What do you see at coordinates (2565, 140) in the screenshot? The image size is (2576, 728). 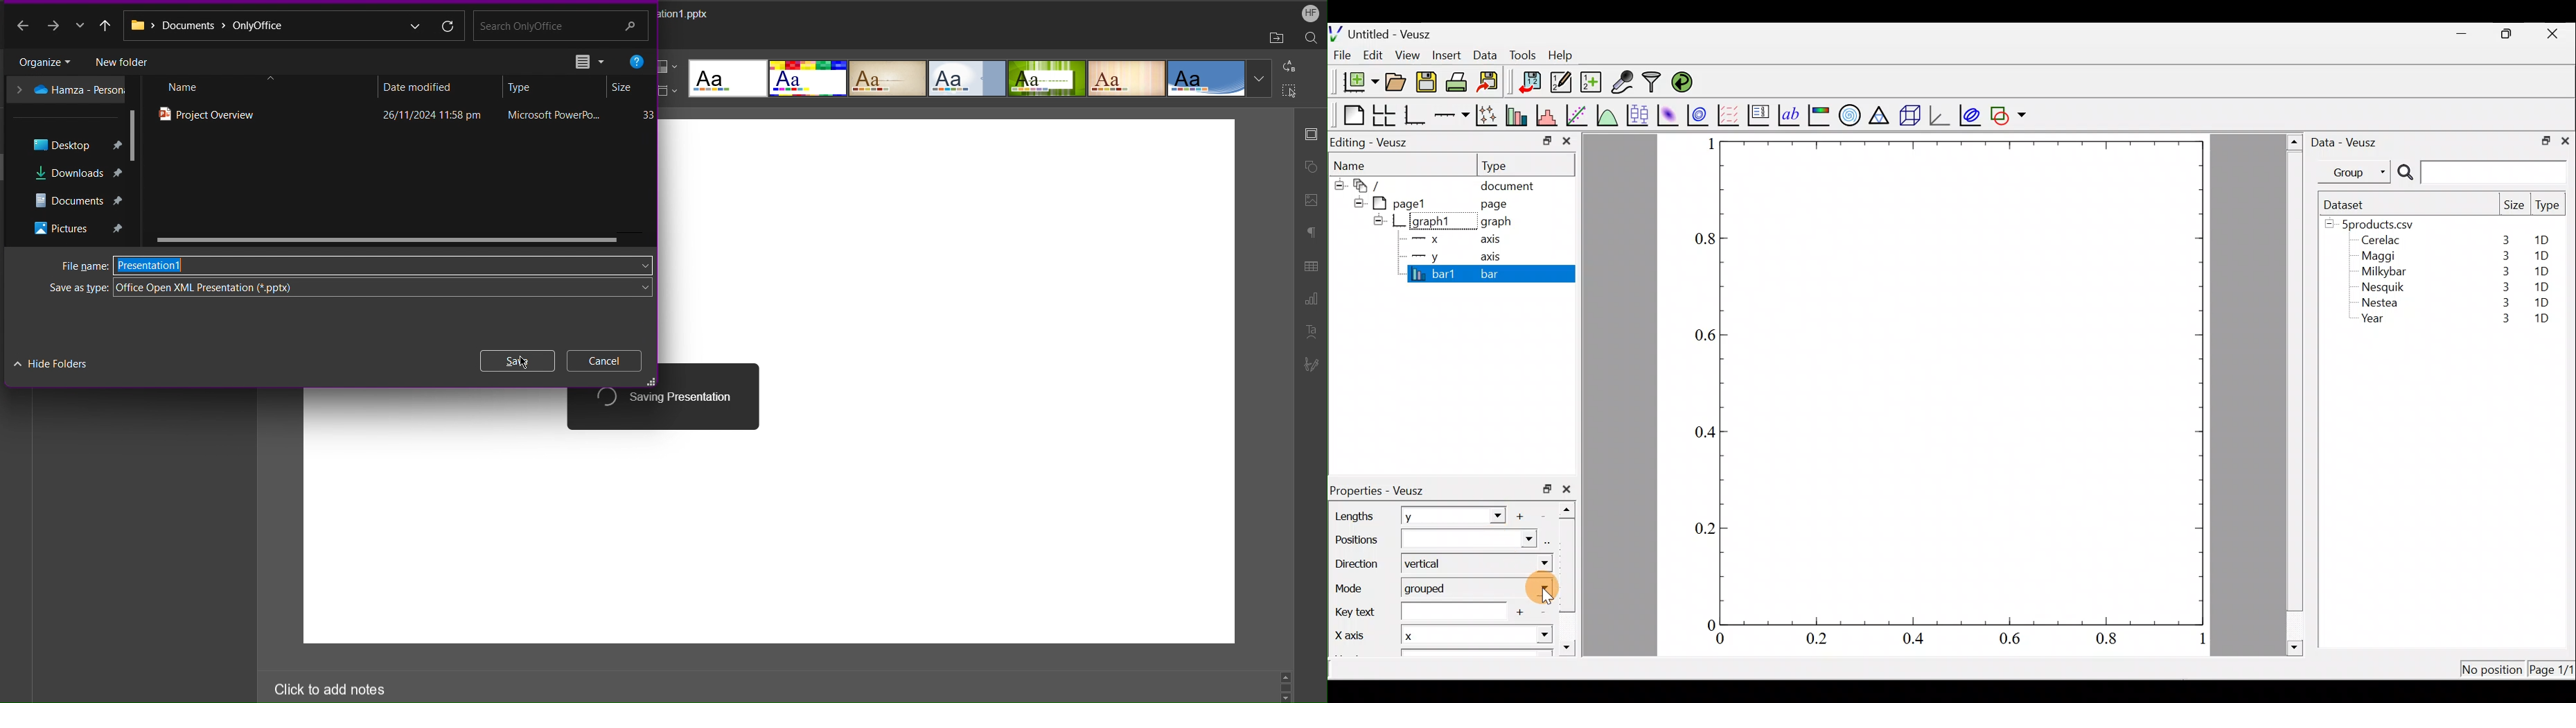 I see `close` at bounding box center [2565, 140].